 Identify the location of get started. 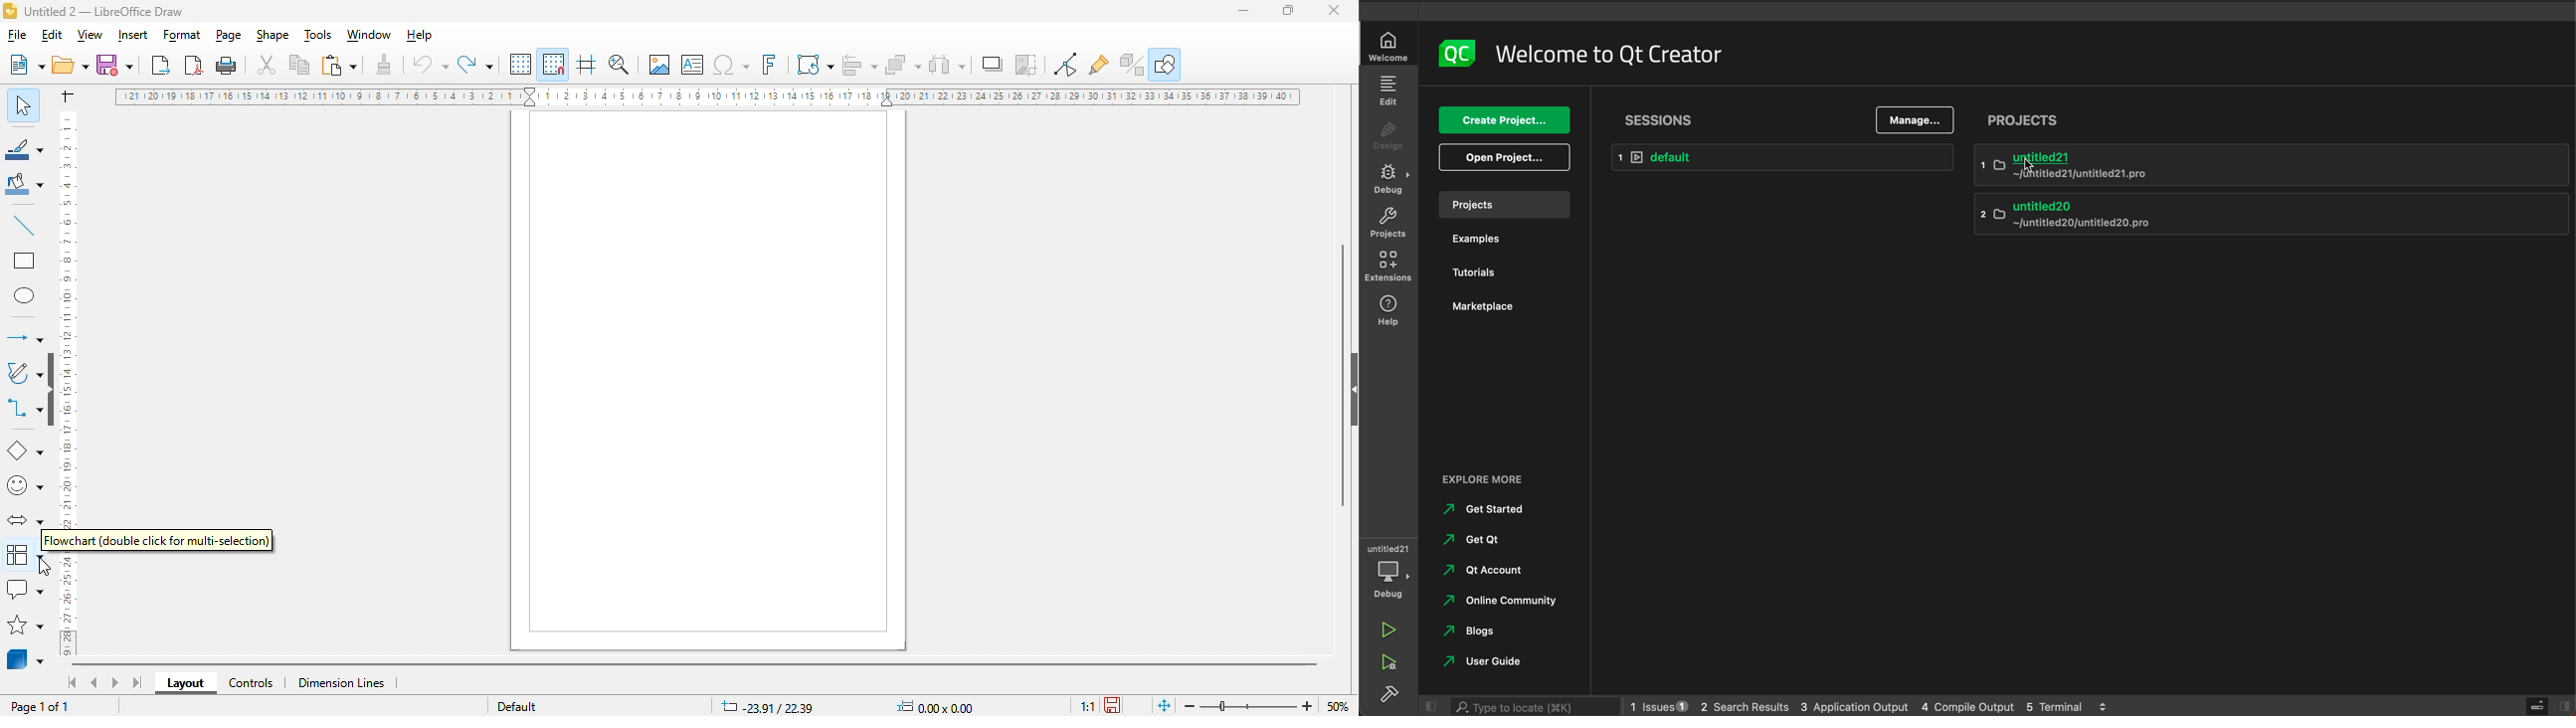
(1493, 512).